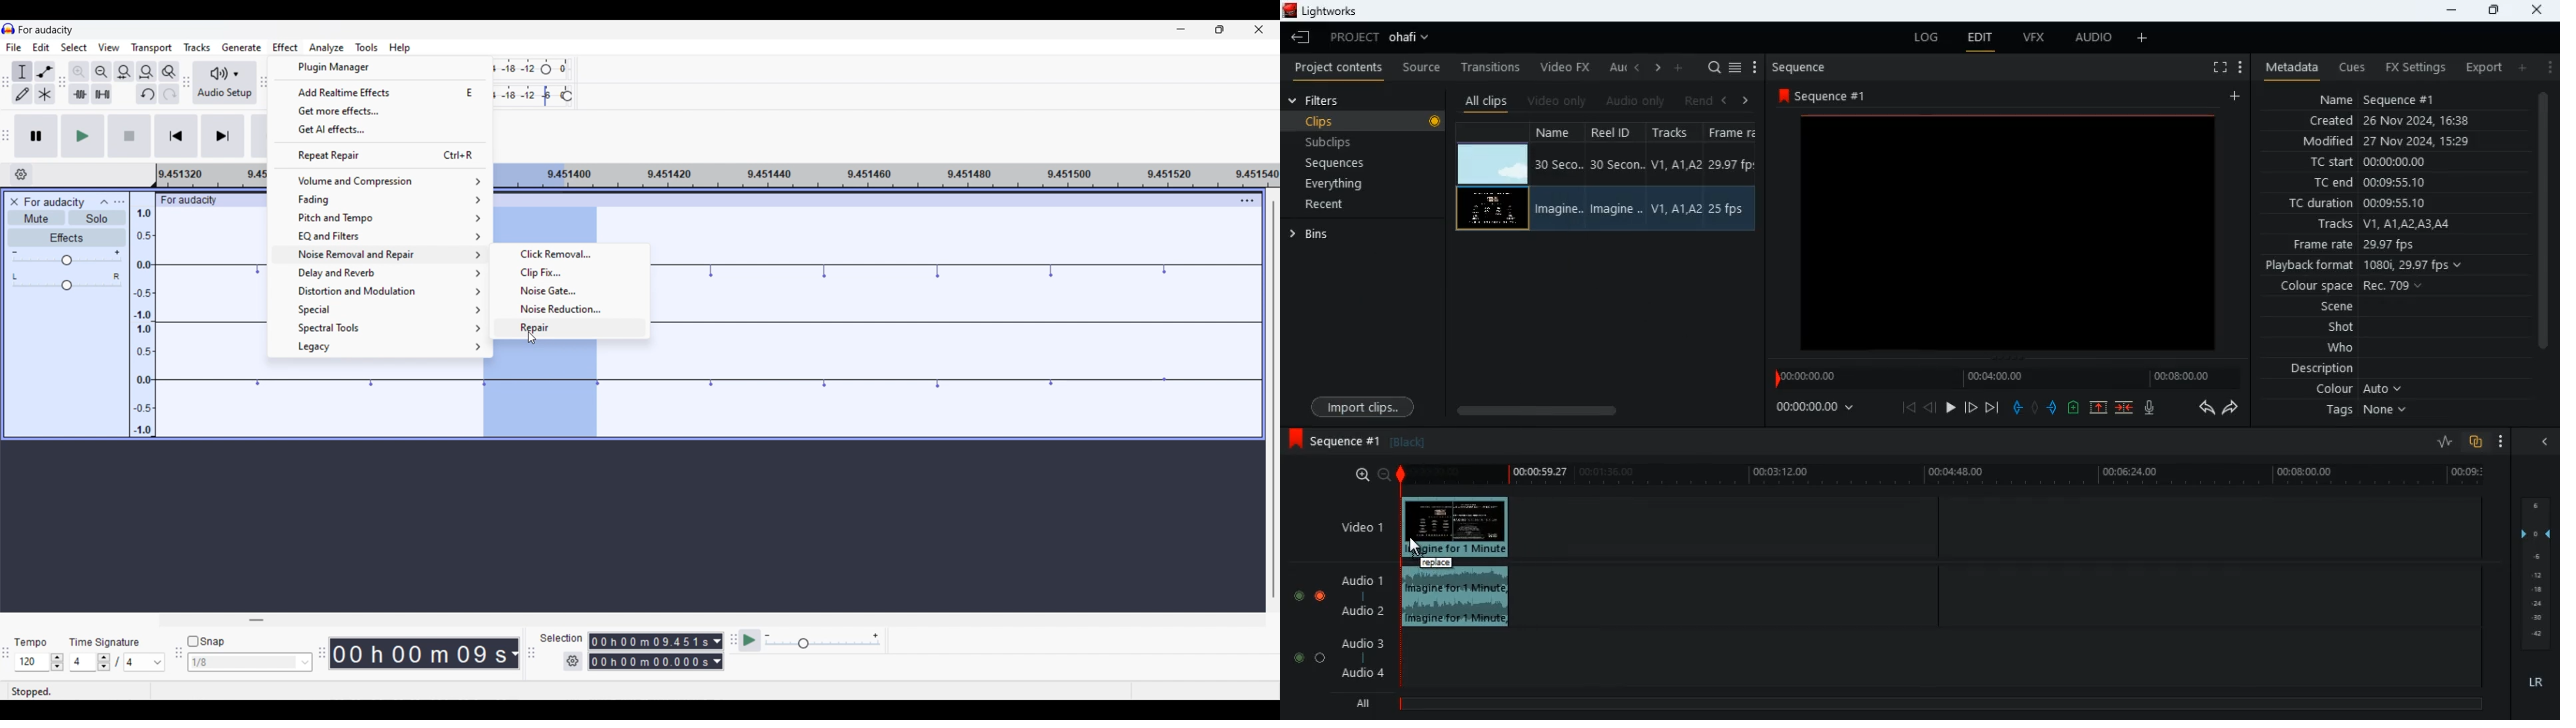 The width and height of the screenshot is (2576, 728). What do you see at coordinates (2055, 409) in the screenshot?
I see `push` at bounding box center [2055, 409].